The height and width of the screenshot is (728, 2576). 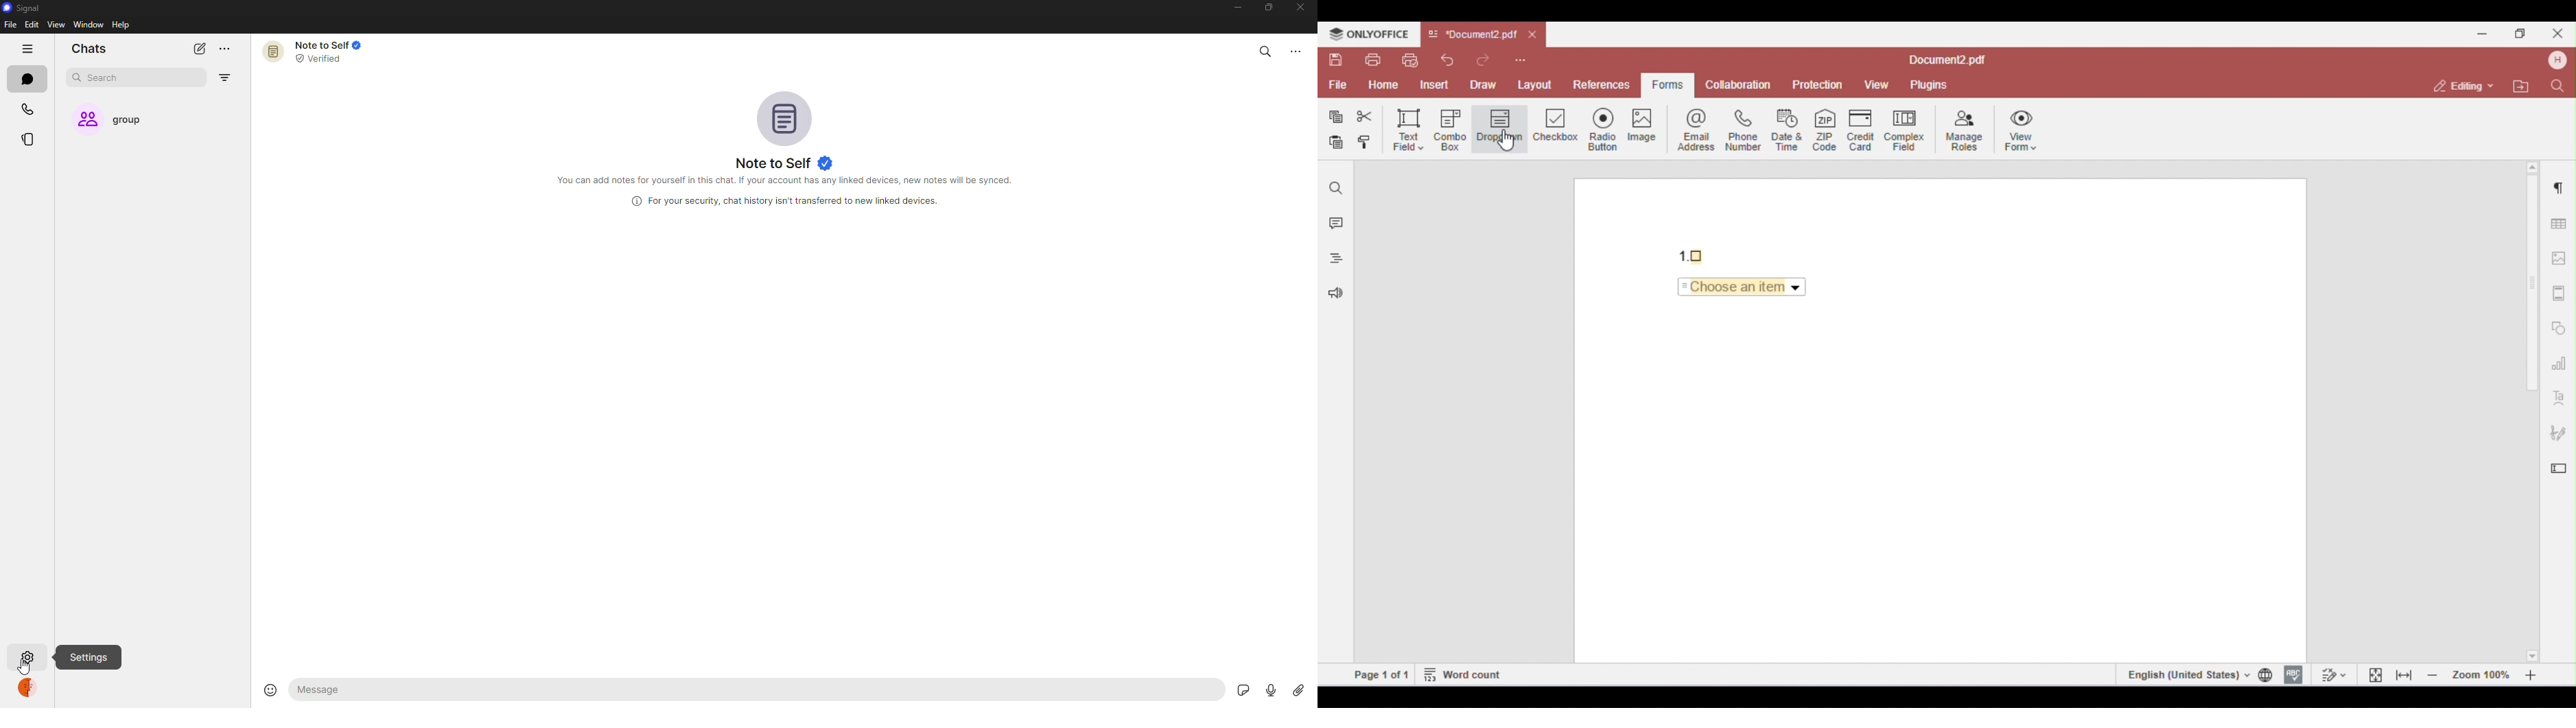 I want to click on window, so click(x=89, y=25).